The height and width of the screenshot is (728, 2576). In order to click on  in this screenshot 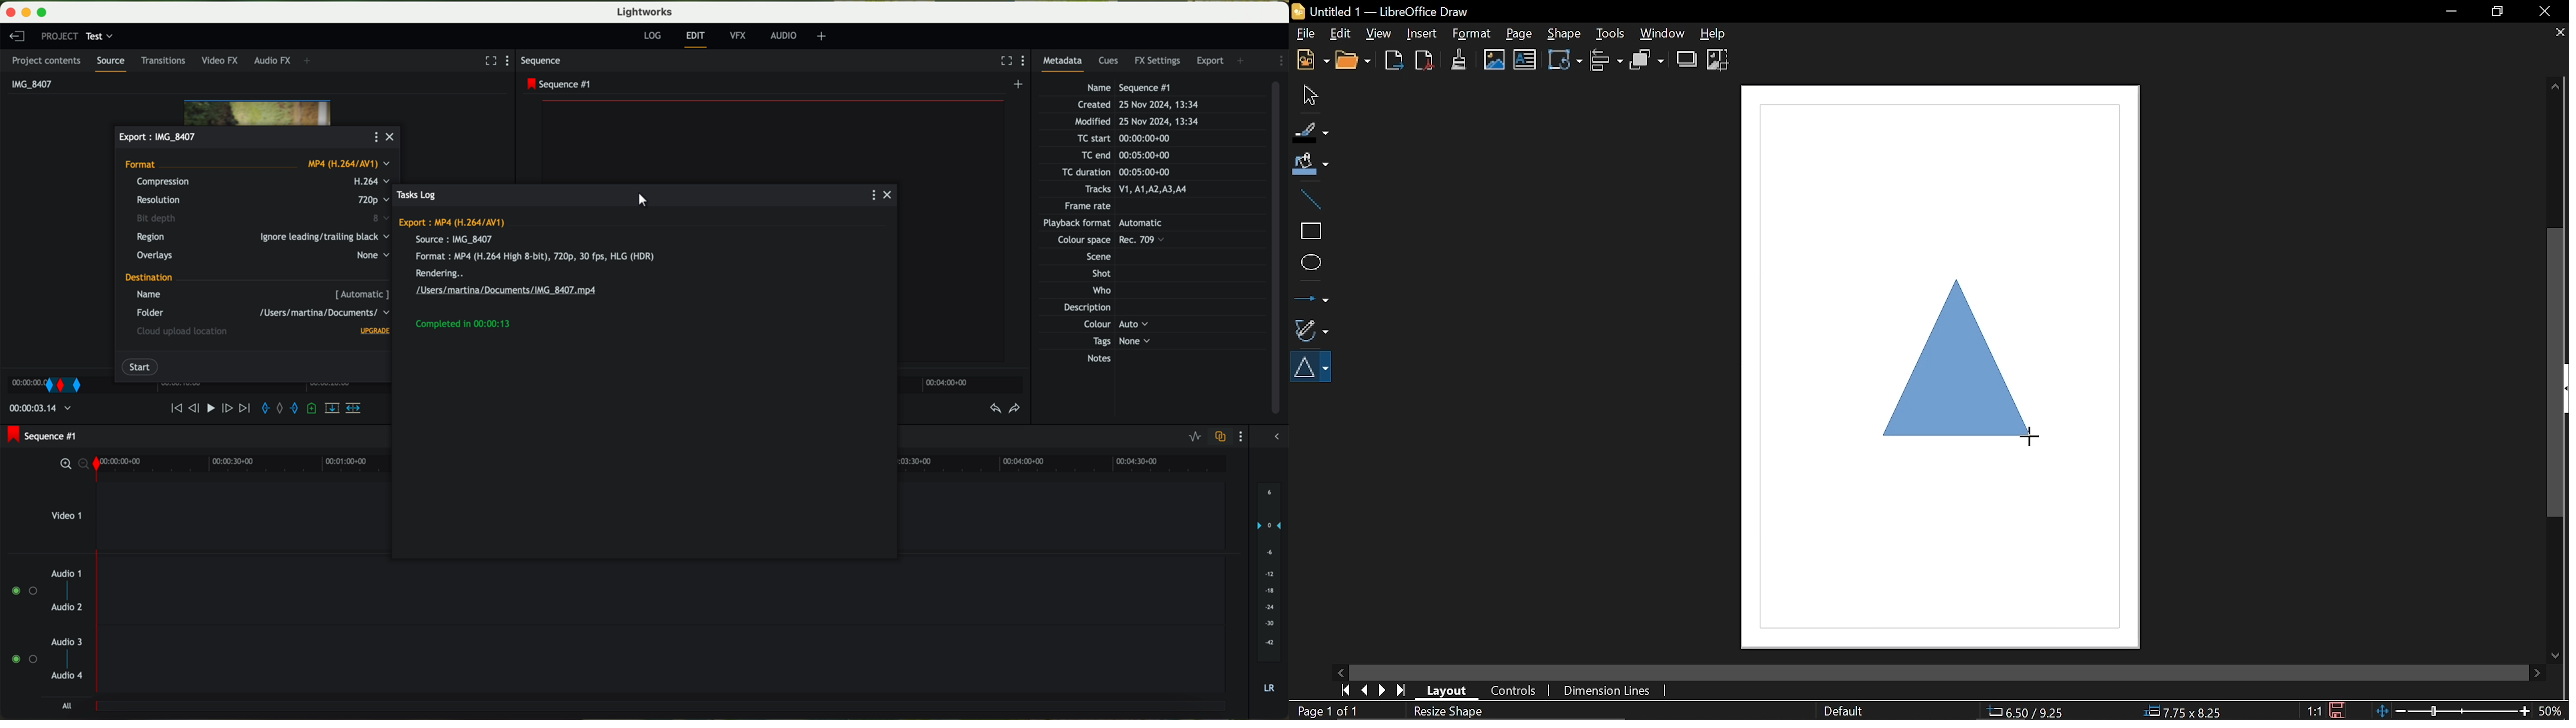, I will do `click(1113, 224)`.